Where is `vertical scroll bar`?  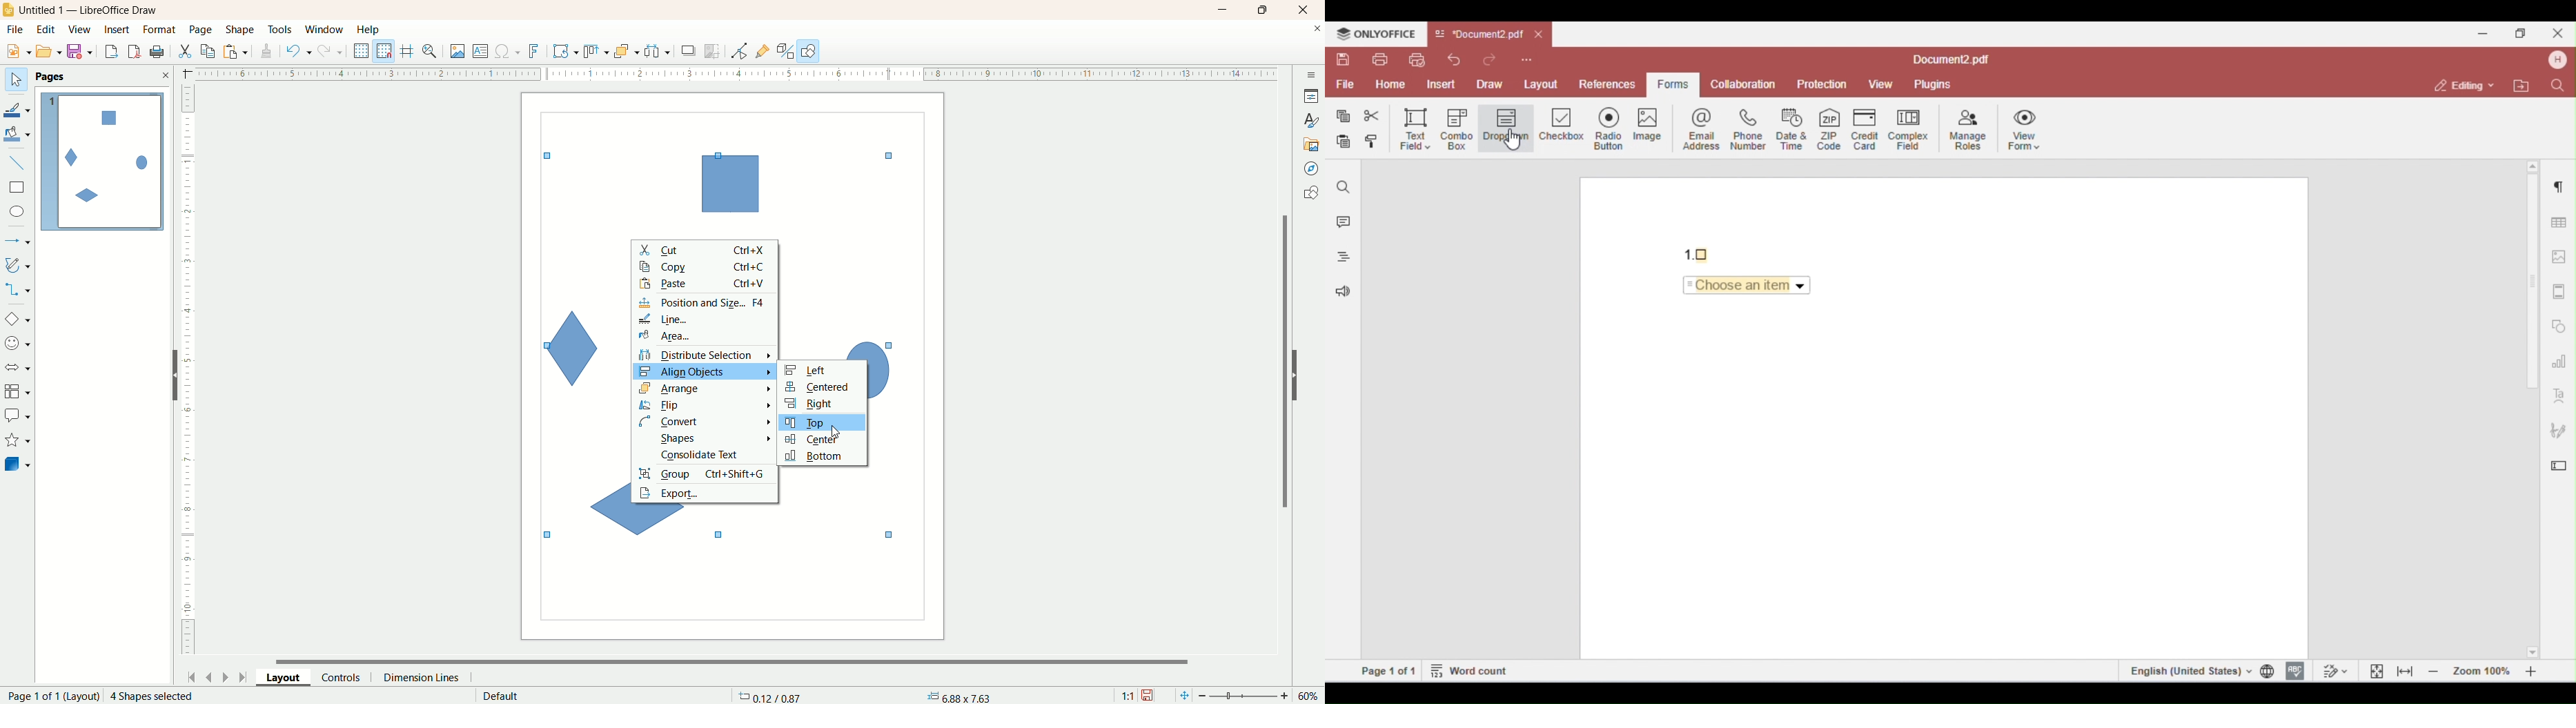 vertical scroll bar is located at coordinates (1282, 361).